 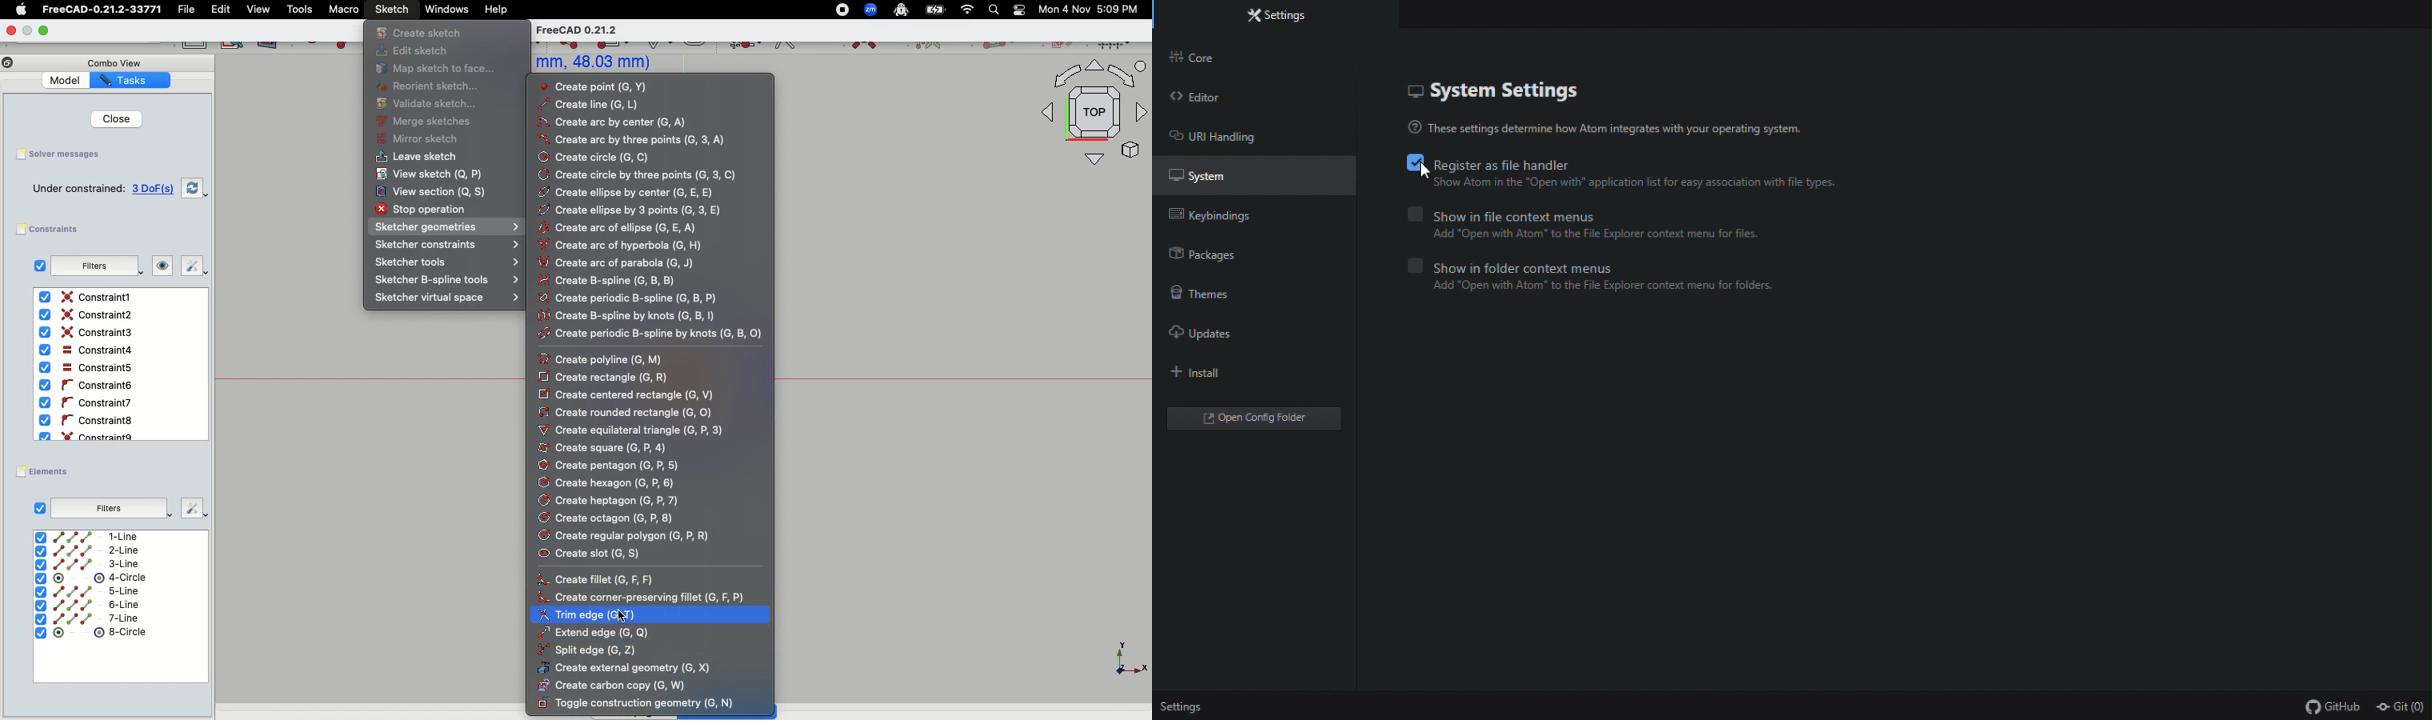 I want to click on System settings, so click(x=1504, y=89).